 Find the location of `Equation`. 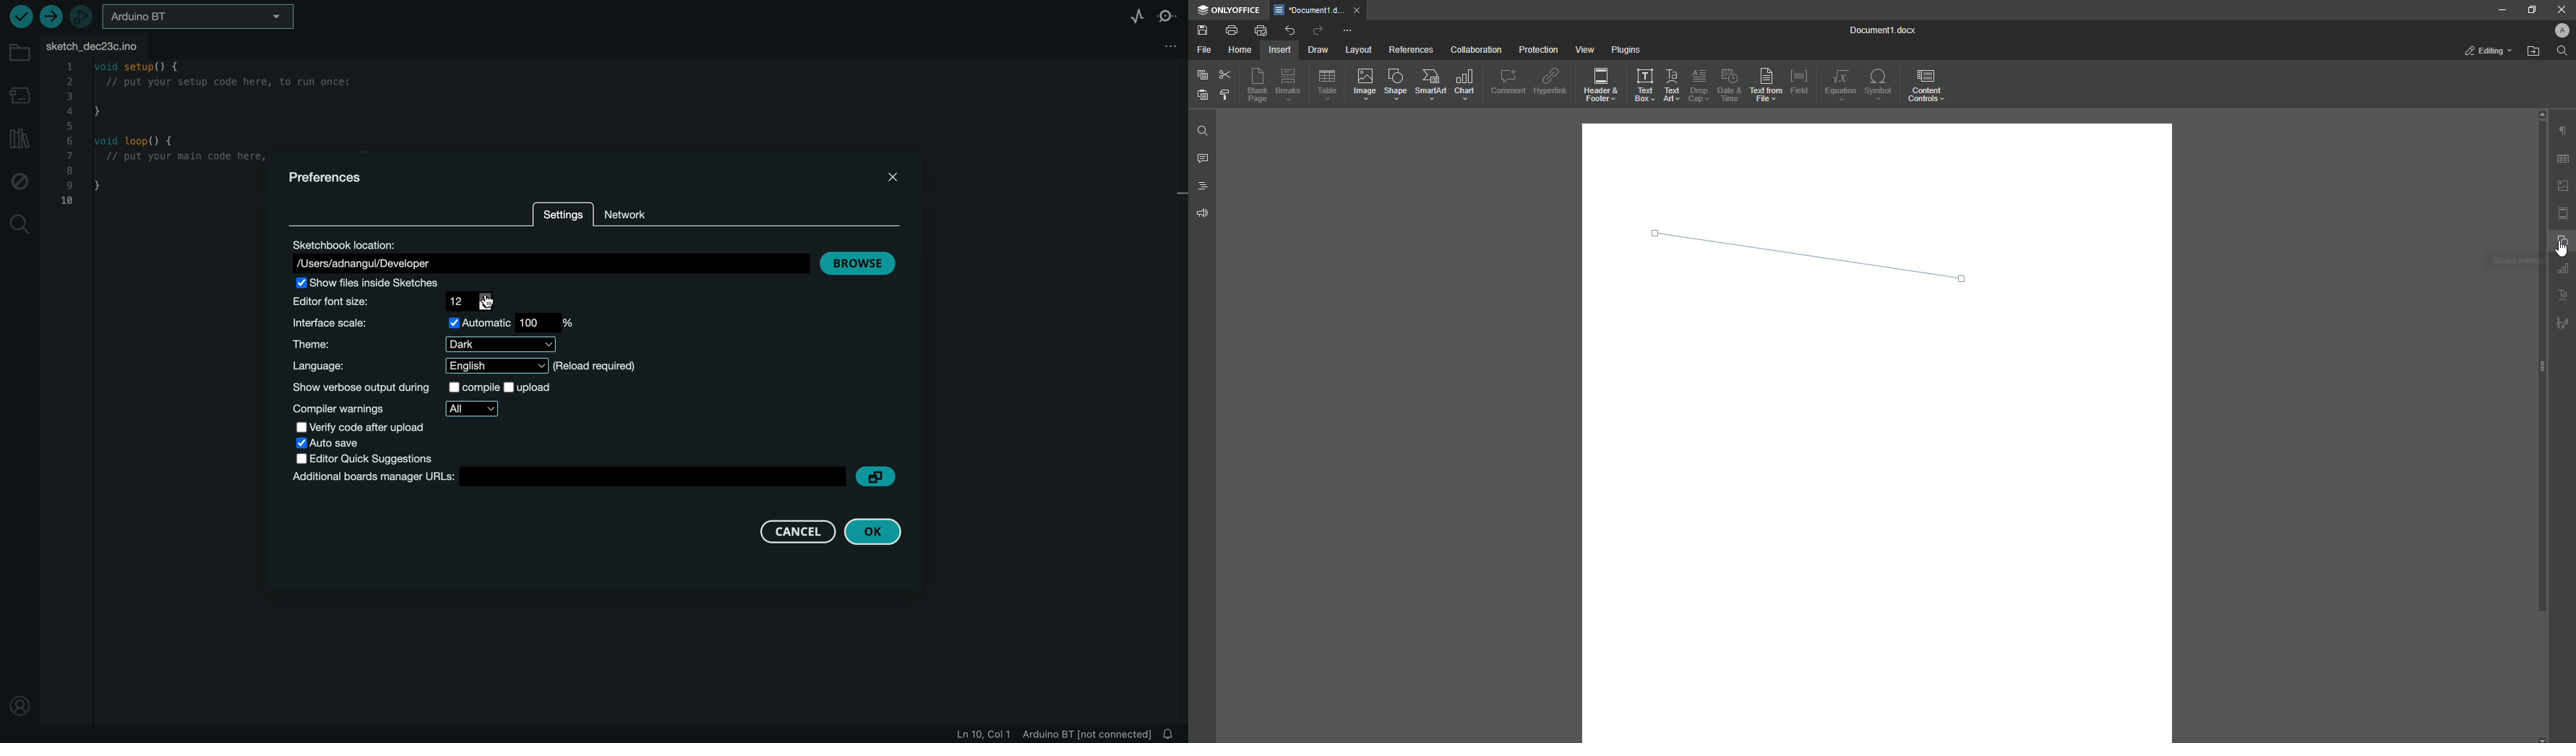

Equation is located at coordinates (1839, 85).